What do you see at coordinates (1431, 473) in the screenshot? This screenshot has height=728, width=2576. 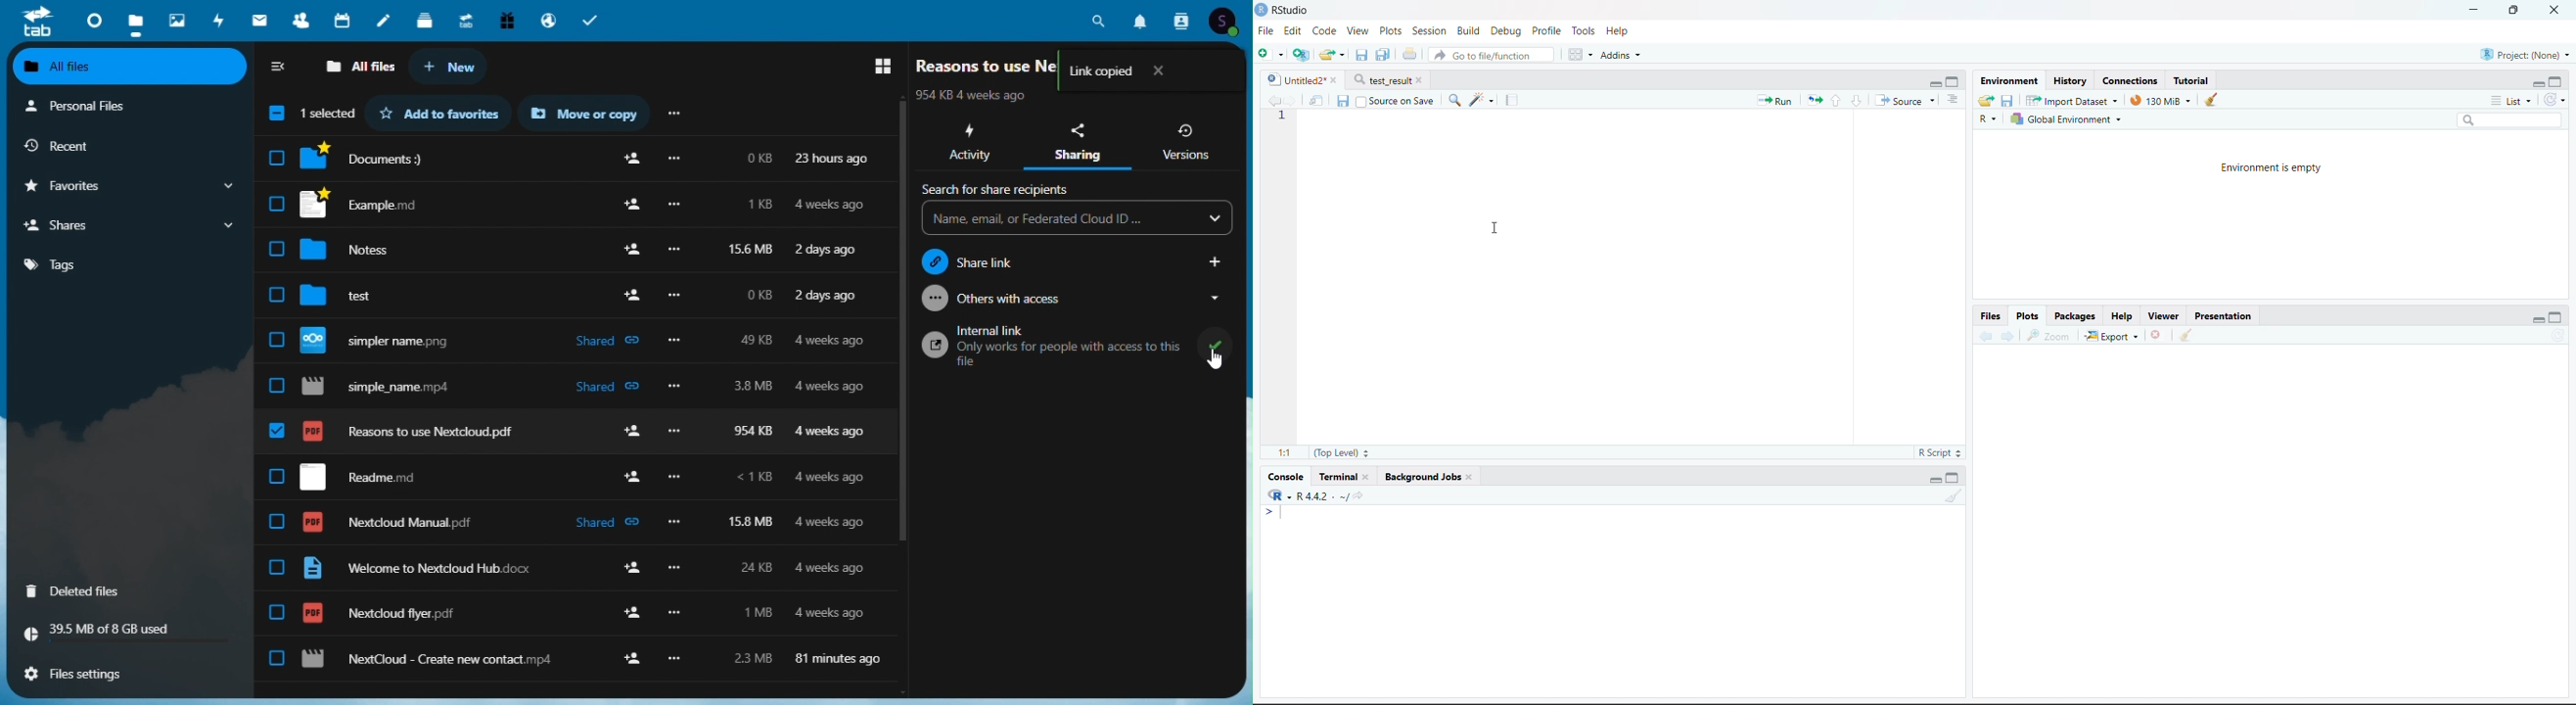 I see `Background Jobs` at bounding box center [1431, 473].